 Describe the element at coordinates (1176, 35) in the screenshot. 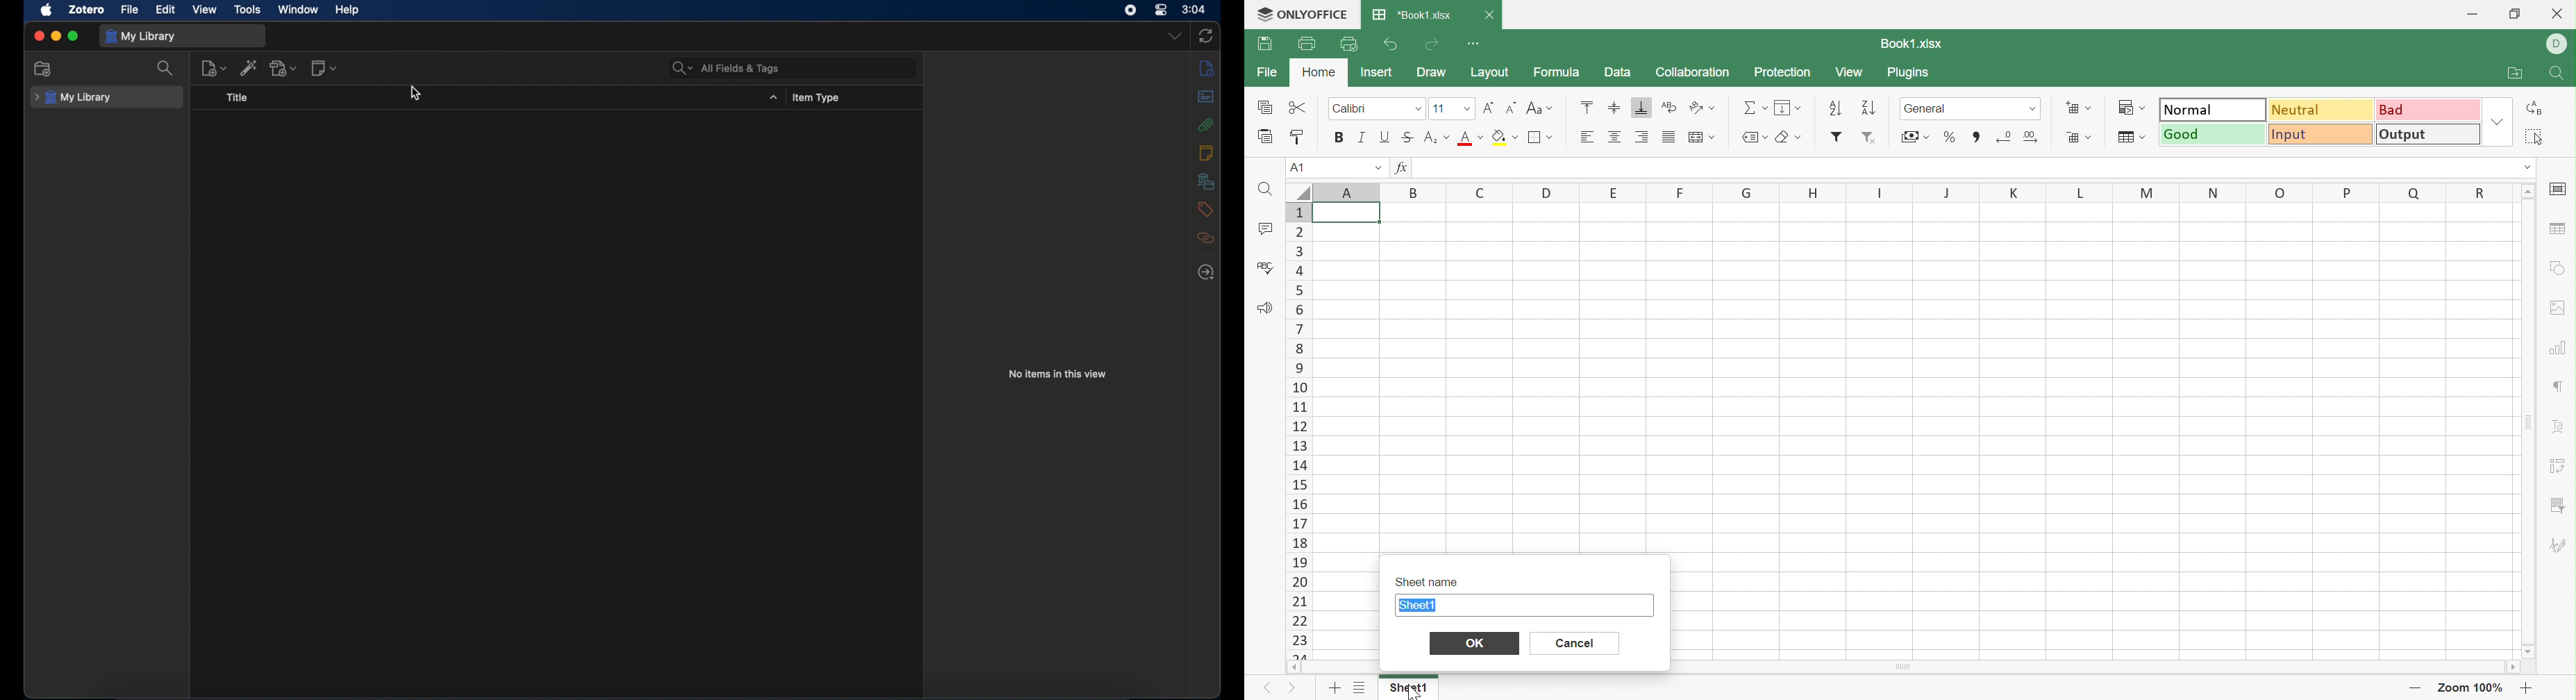

I see `dropdown` at that location.